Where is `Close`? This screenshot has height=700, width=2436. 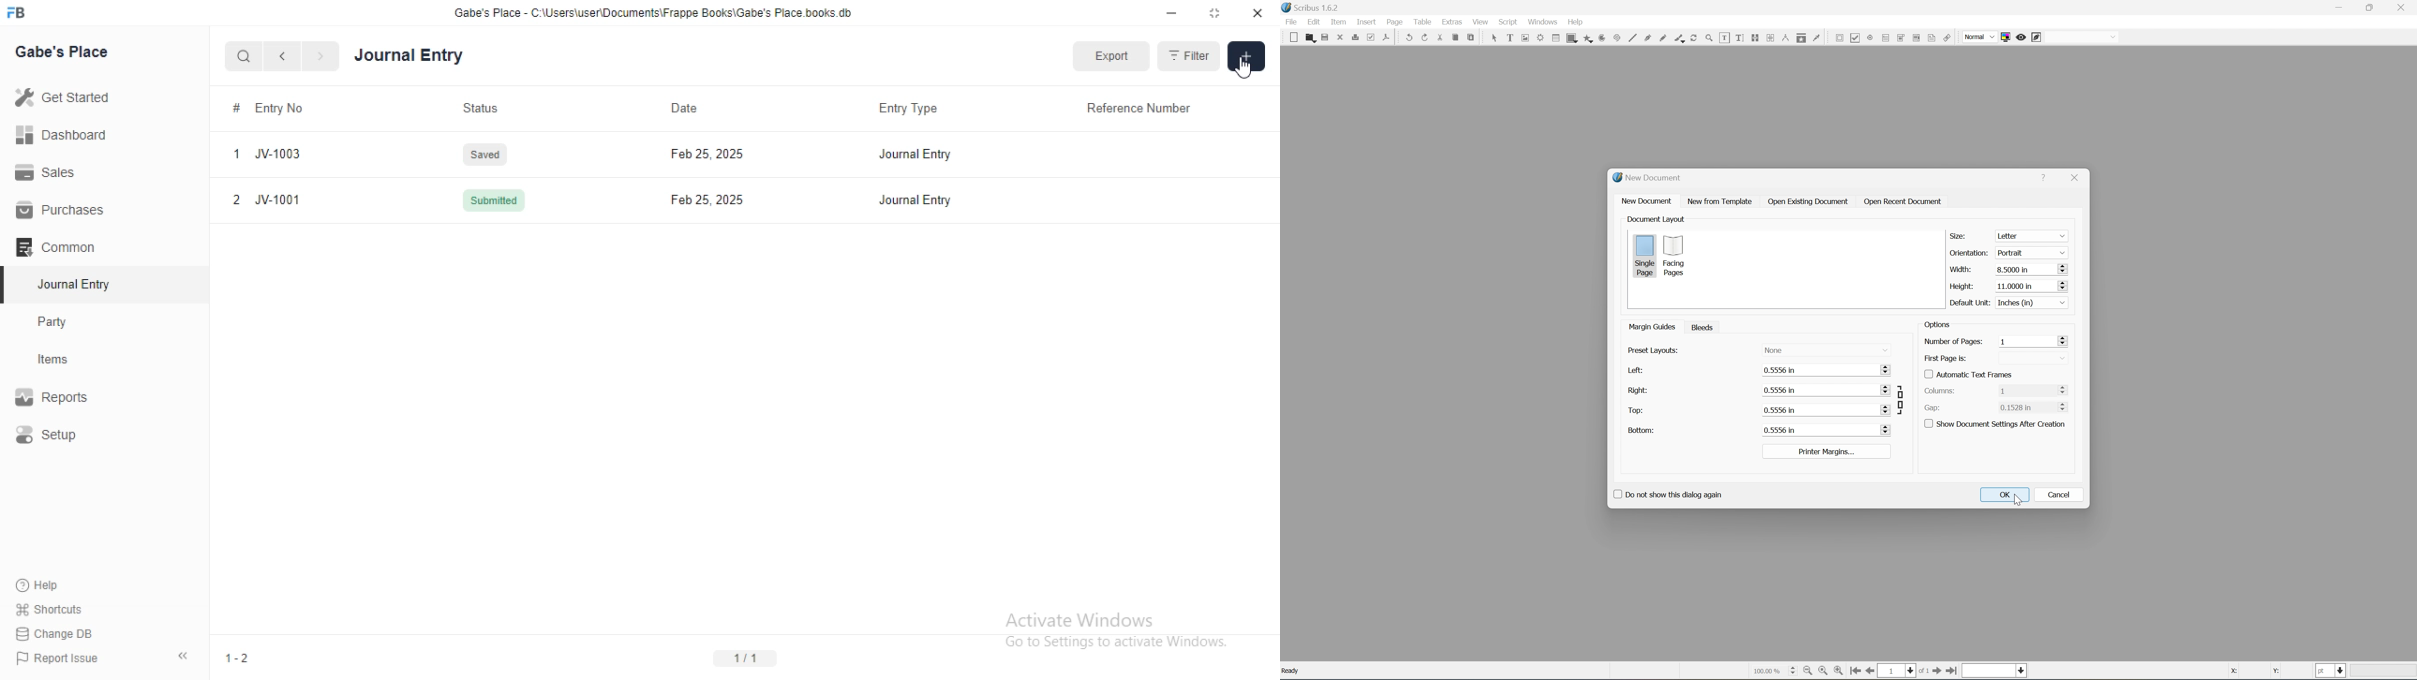
Close is located at coordinates (1254, 14).